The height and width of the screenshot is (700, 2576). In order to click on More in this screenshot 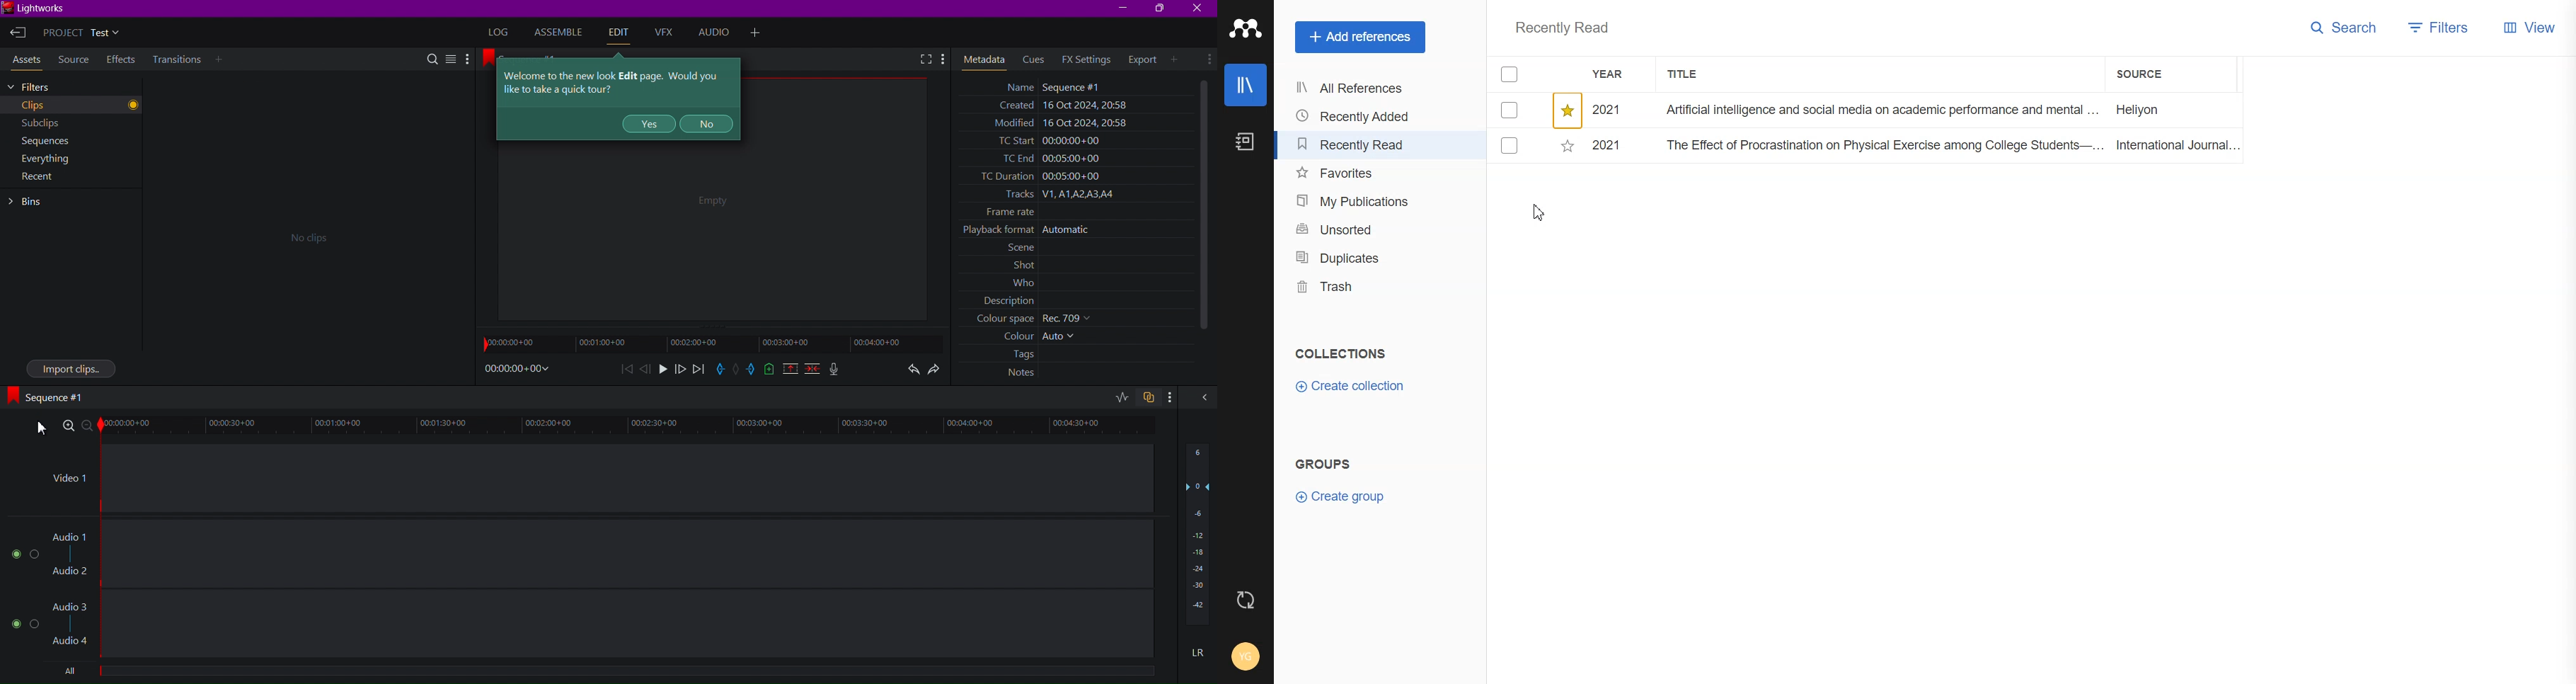, I will do `click(471, 59)`.